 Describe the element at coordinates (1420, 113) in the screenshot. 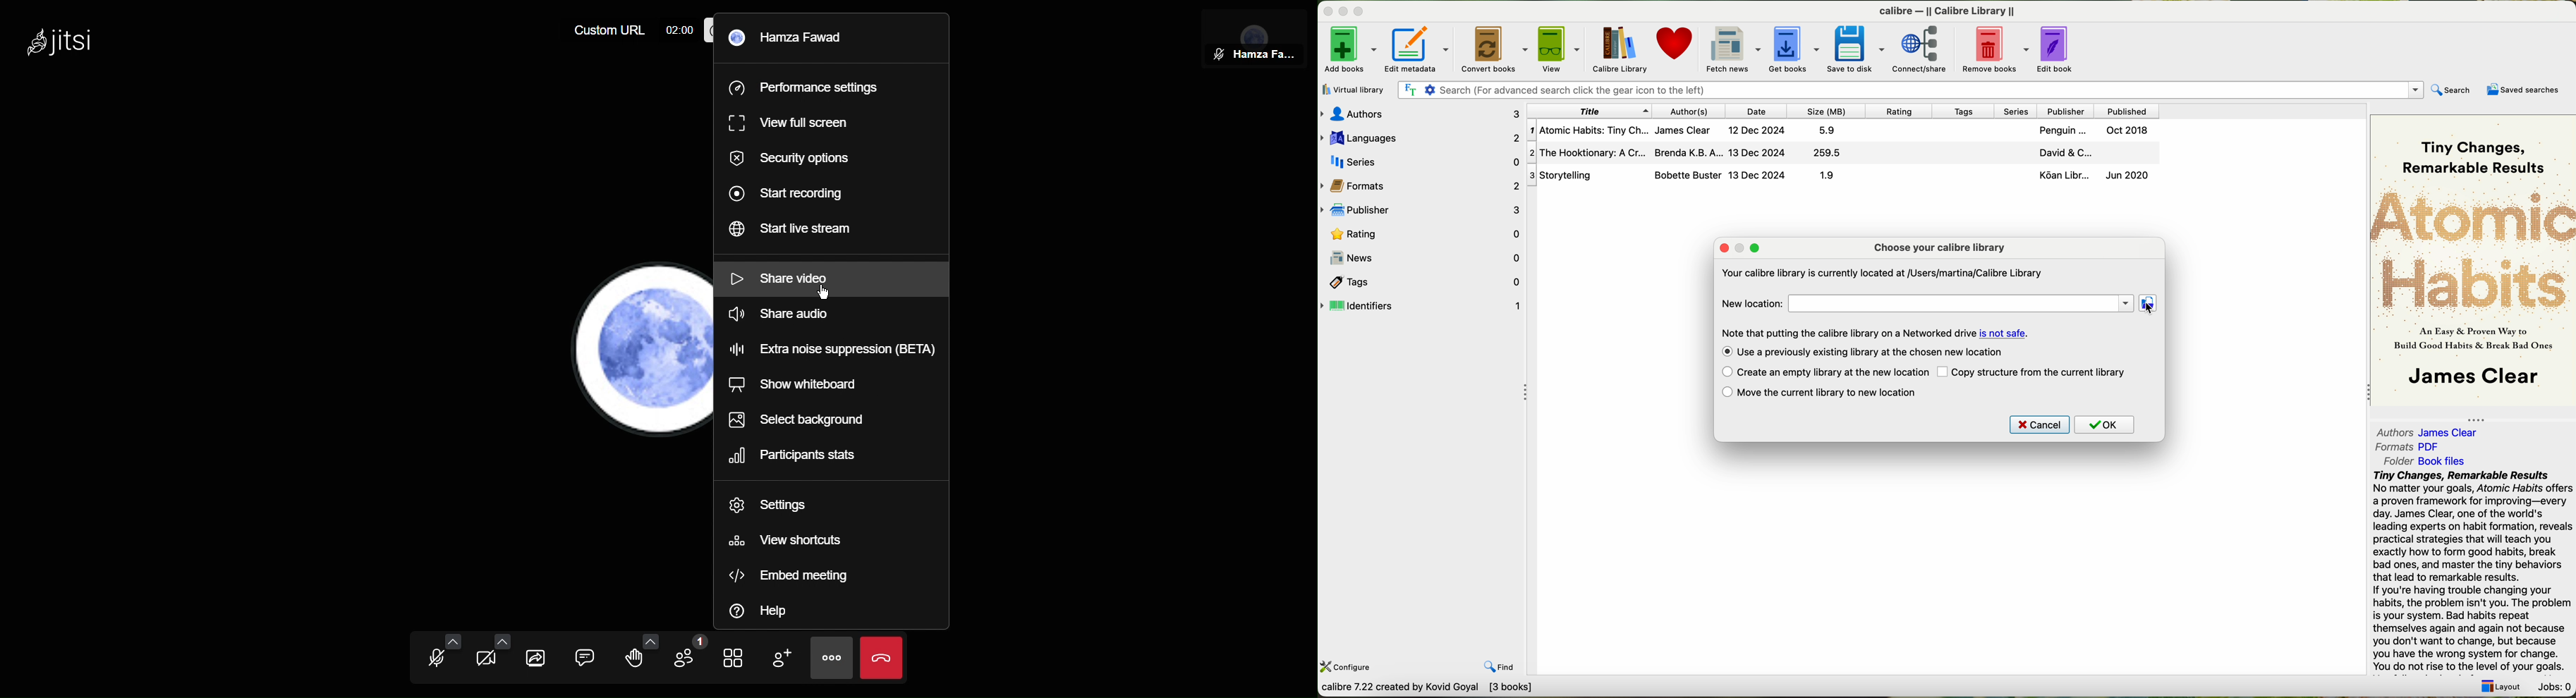

I see `authors` at that location.